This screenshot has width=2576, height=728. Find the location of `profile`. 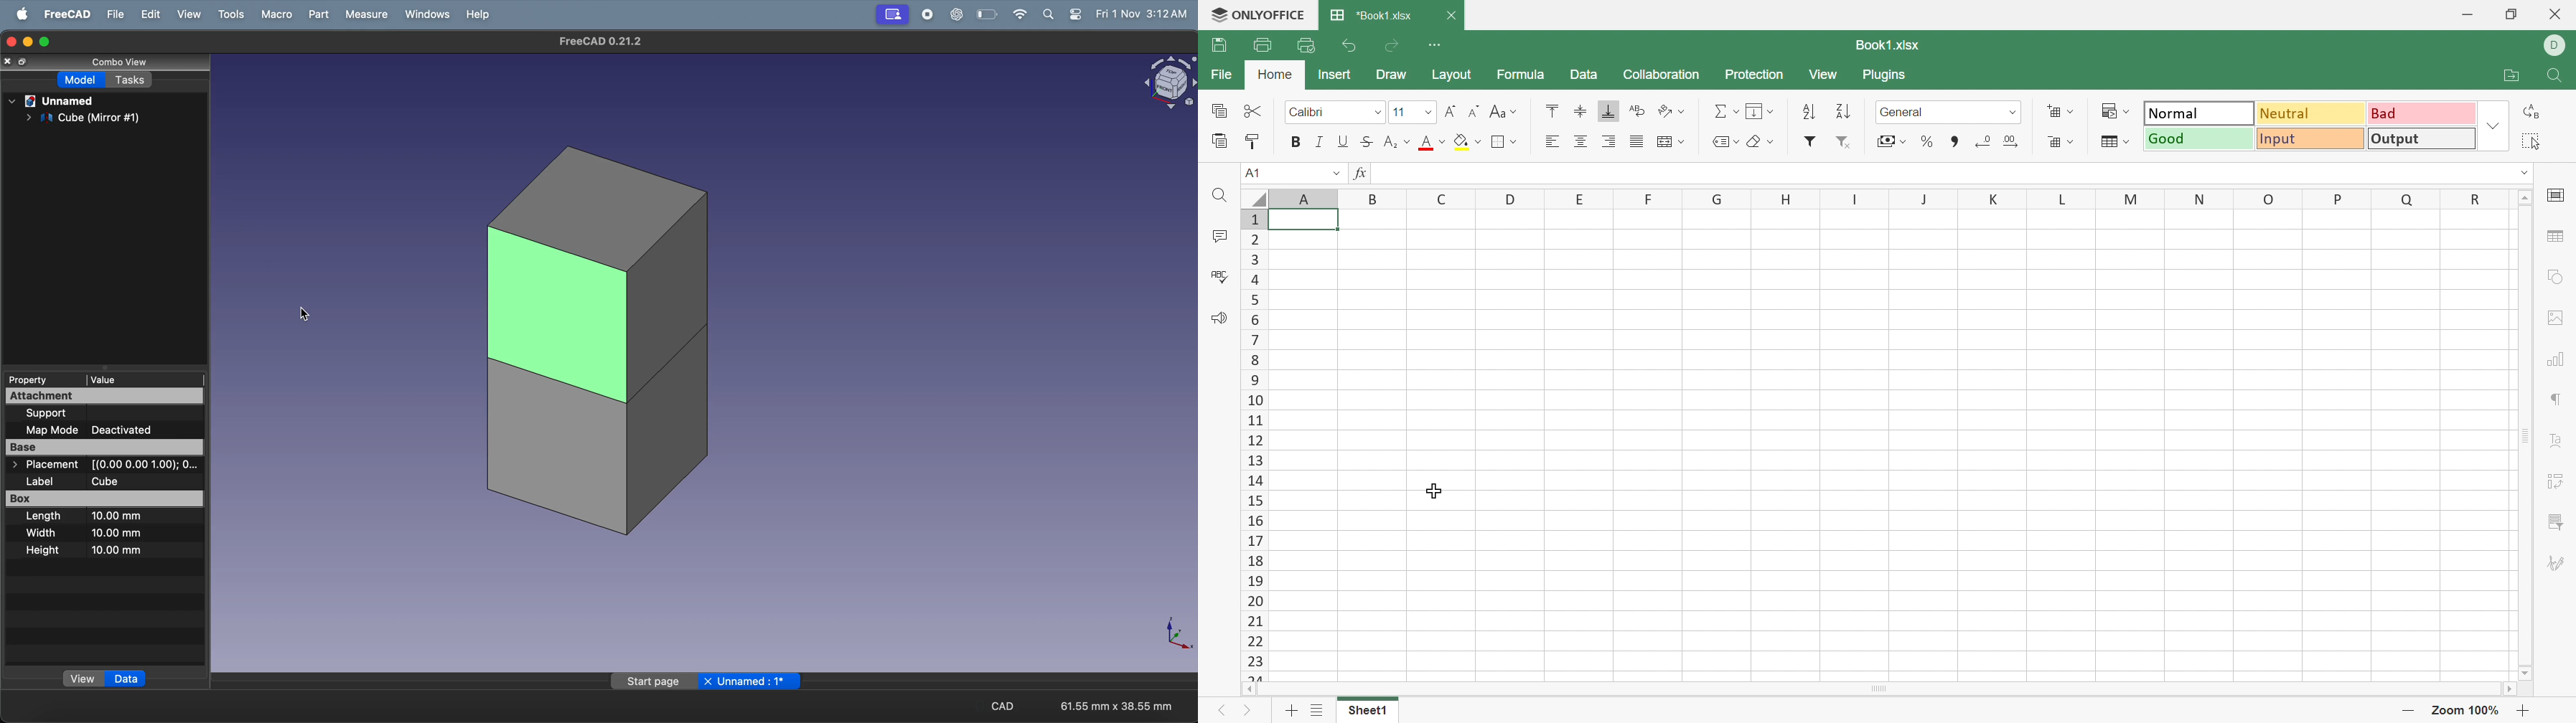

profile is located at coordinates (891, 14).